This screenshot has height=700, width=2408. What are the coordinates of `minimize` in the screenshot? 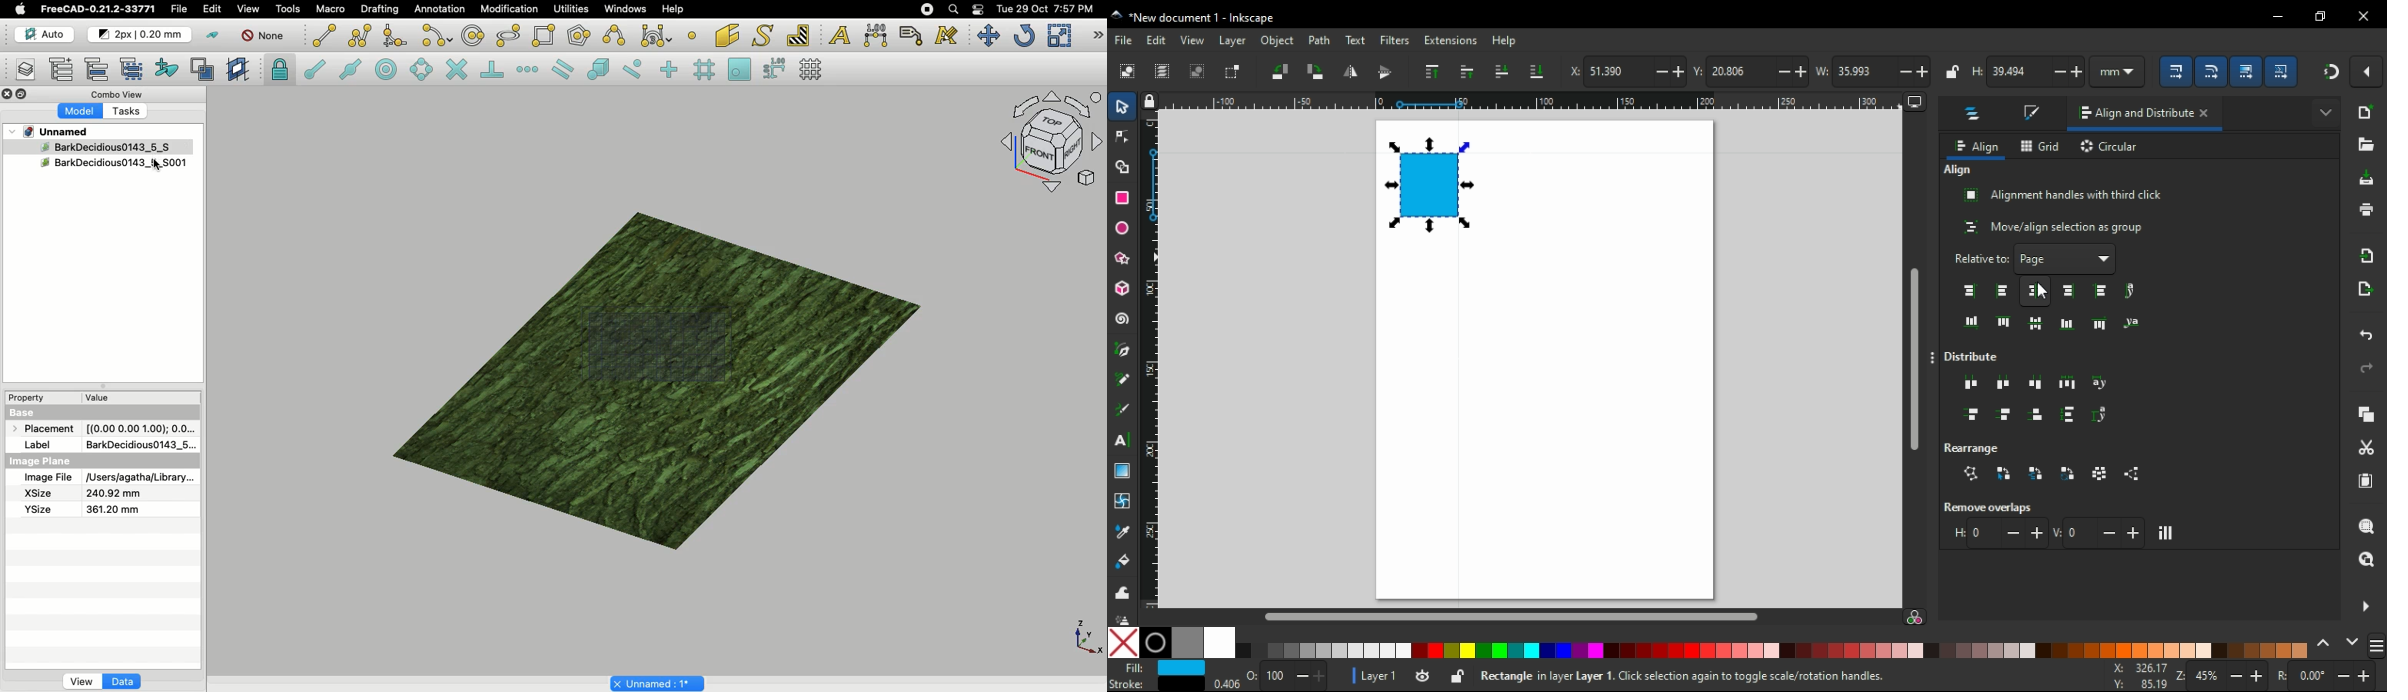 It's located at (2277, 14).